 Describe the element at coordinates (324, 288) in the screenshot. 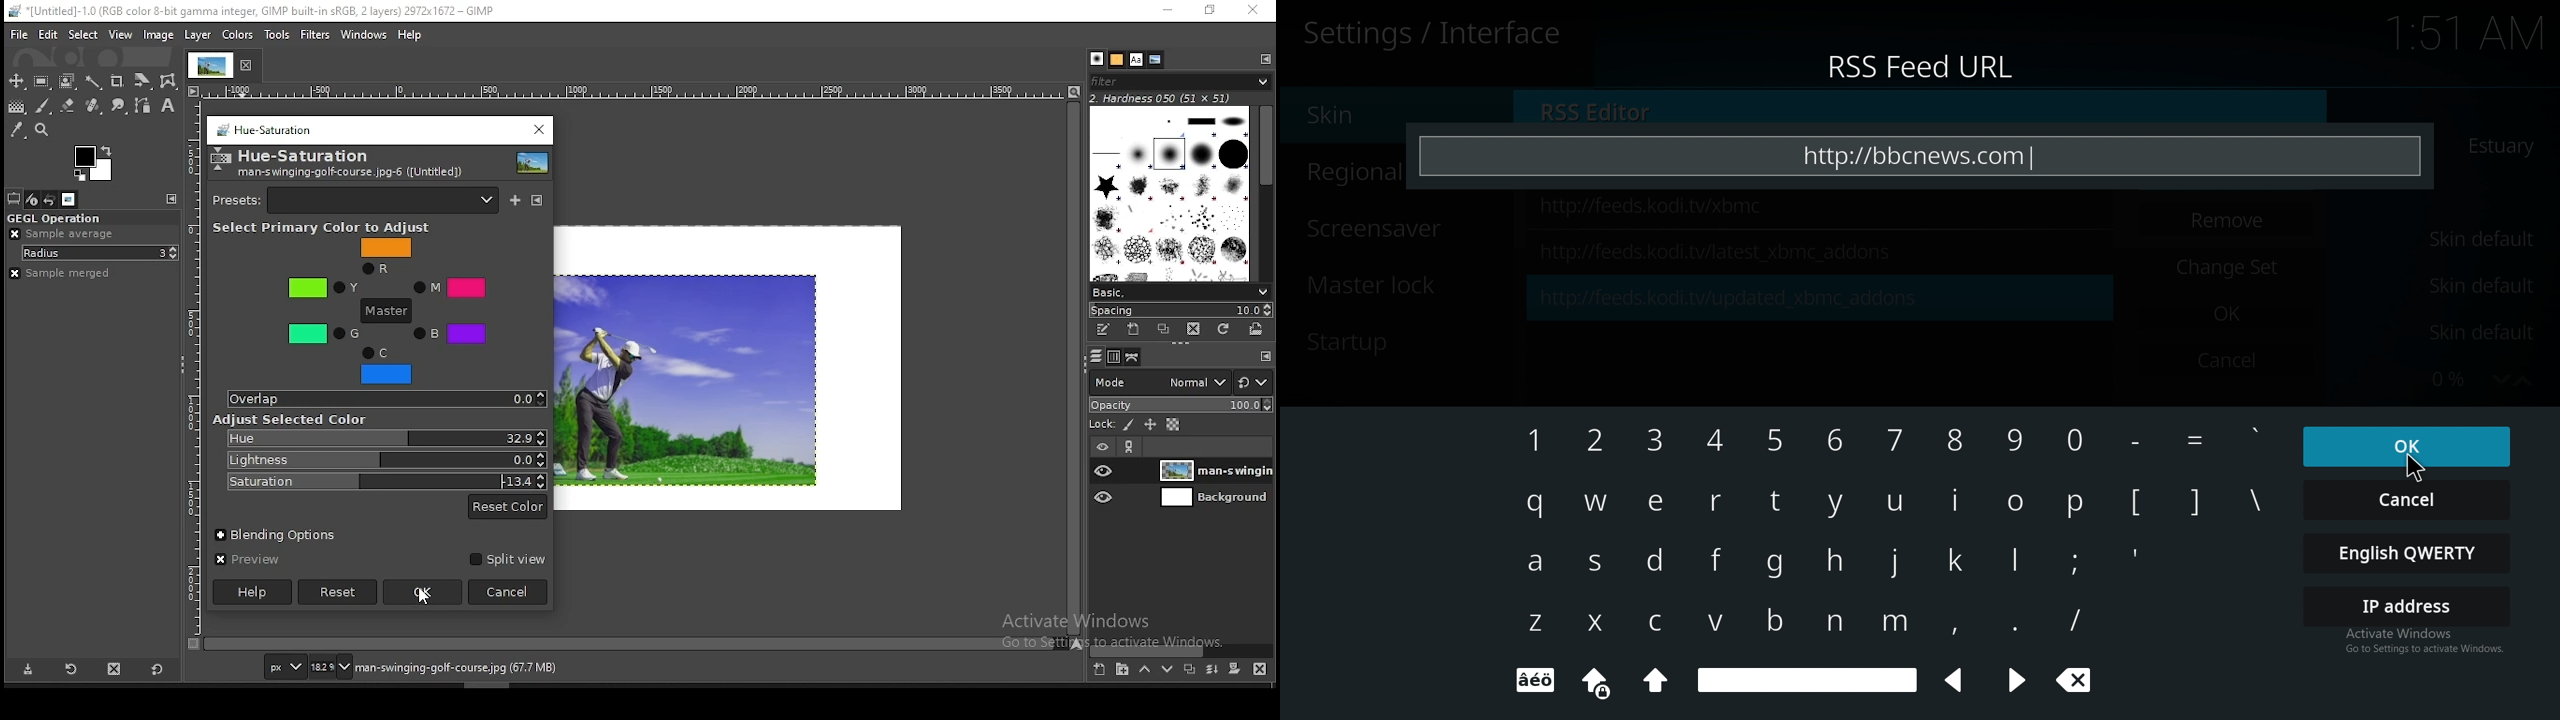

I see `Y` at that location.